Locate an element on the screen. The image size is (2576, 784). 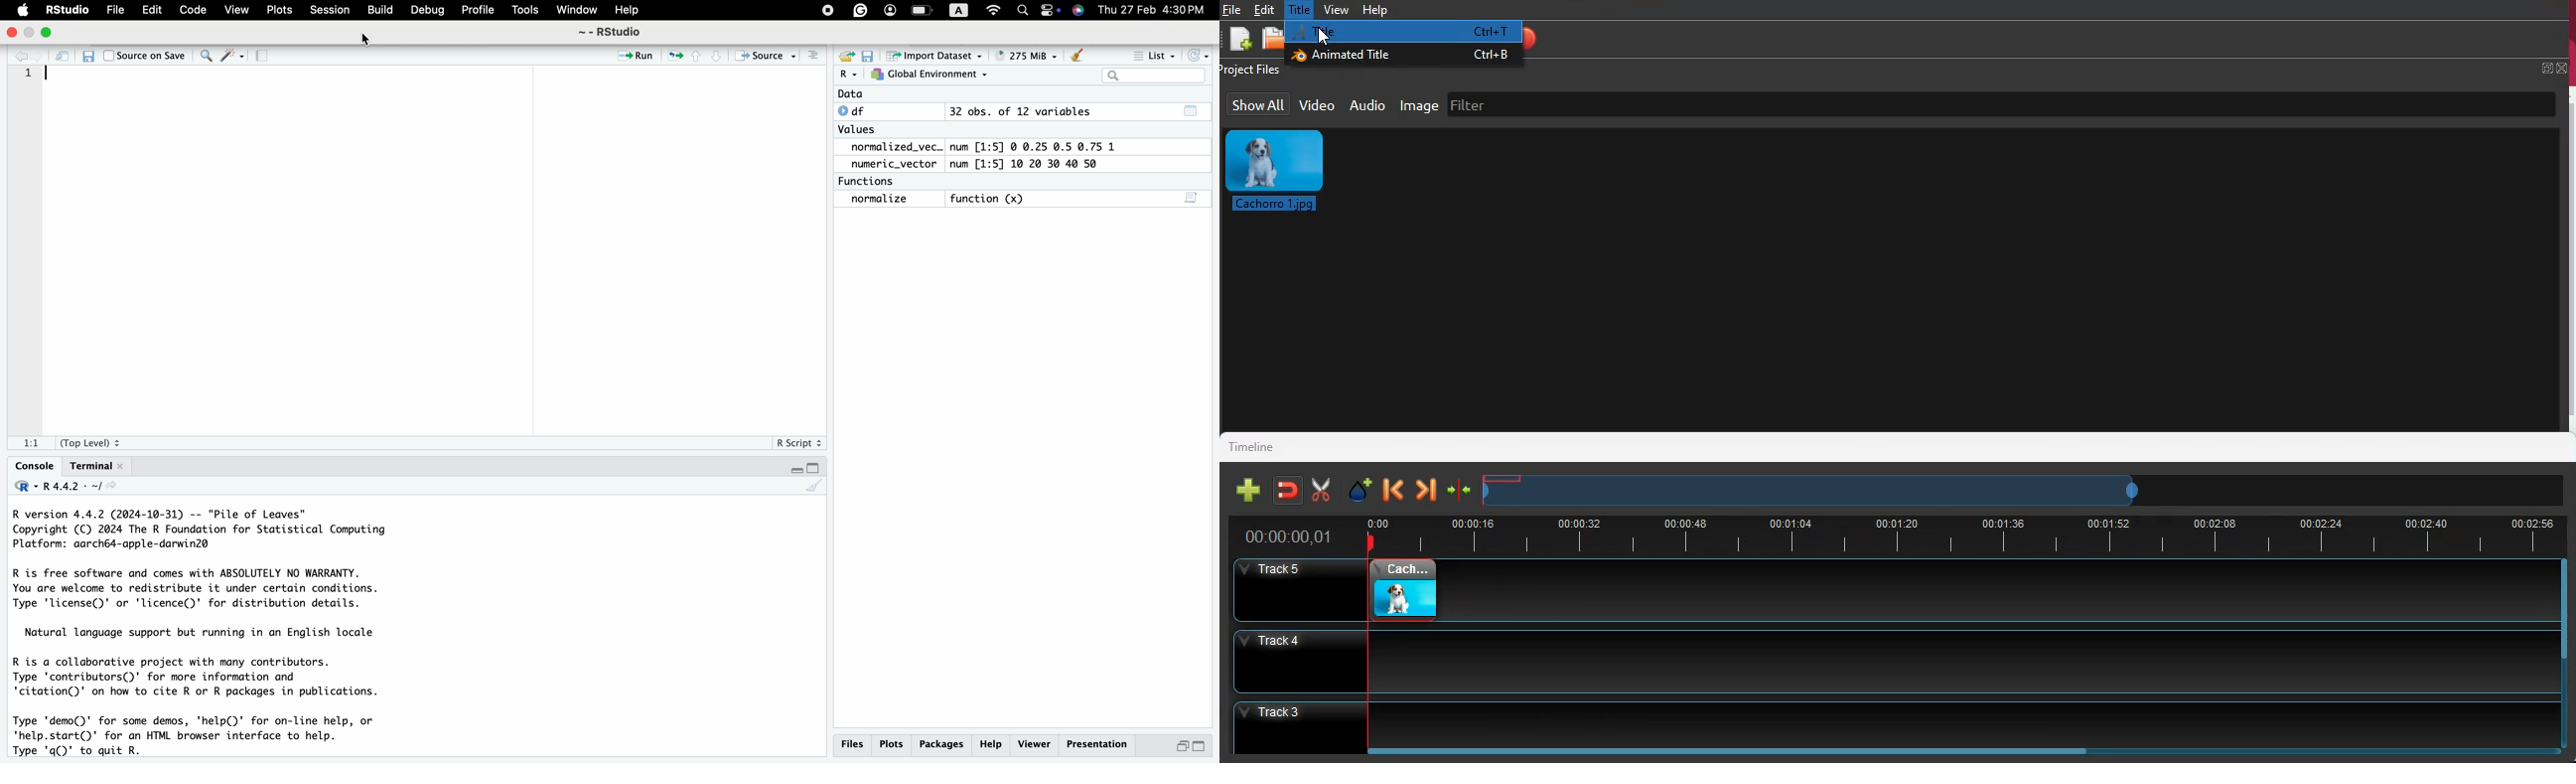
terminal is located at coordinates (99, 465).